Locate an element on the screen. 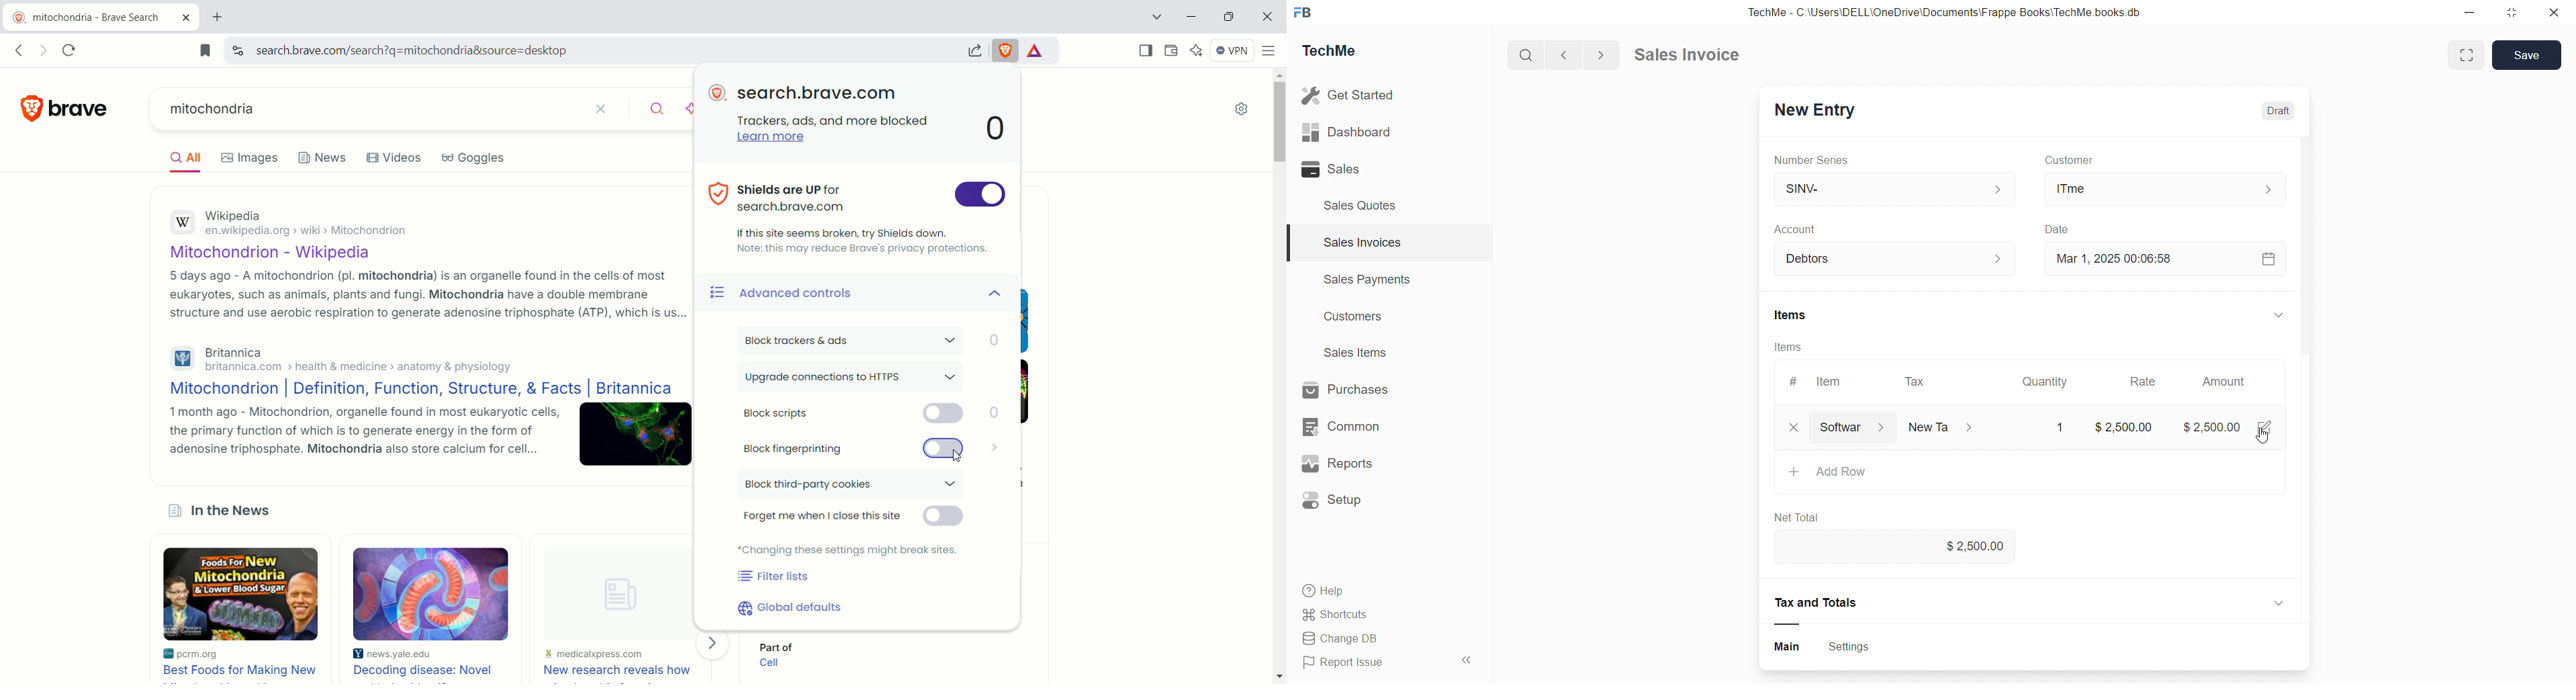 Image resolution: width=2576 pixels, height=700 pixels. 0 is located at coordinates (997, 129).